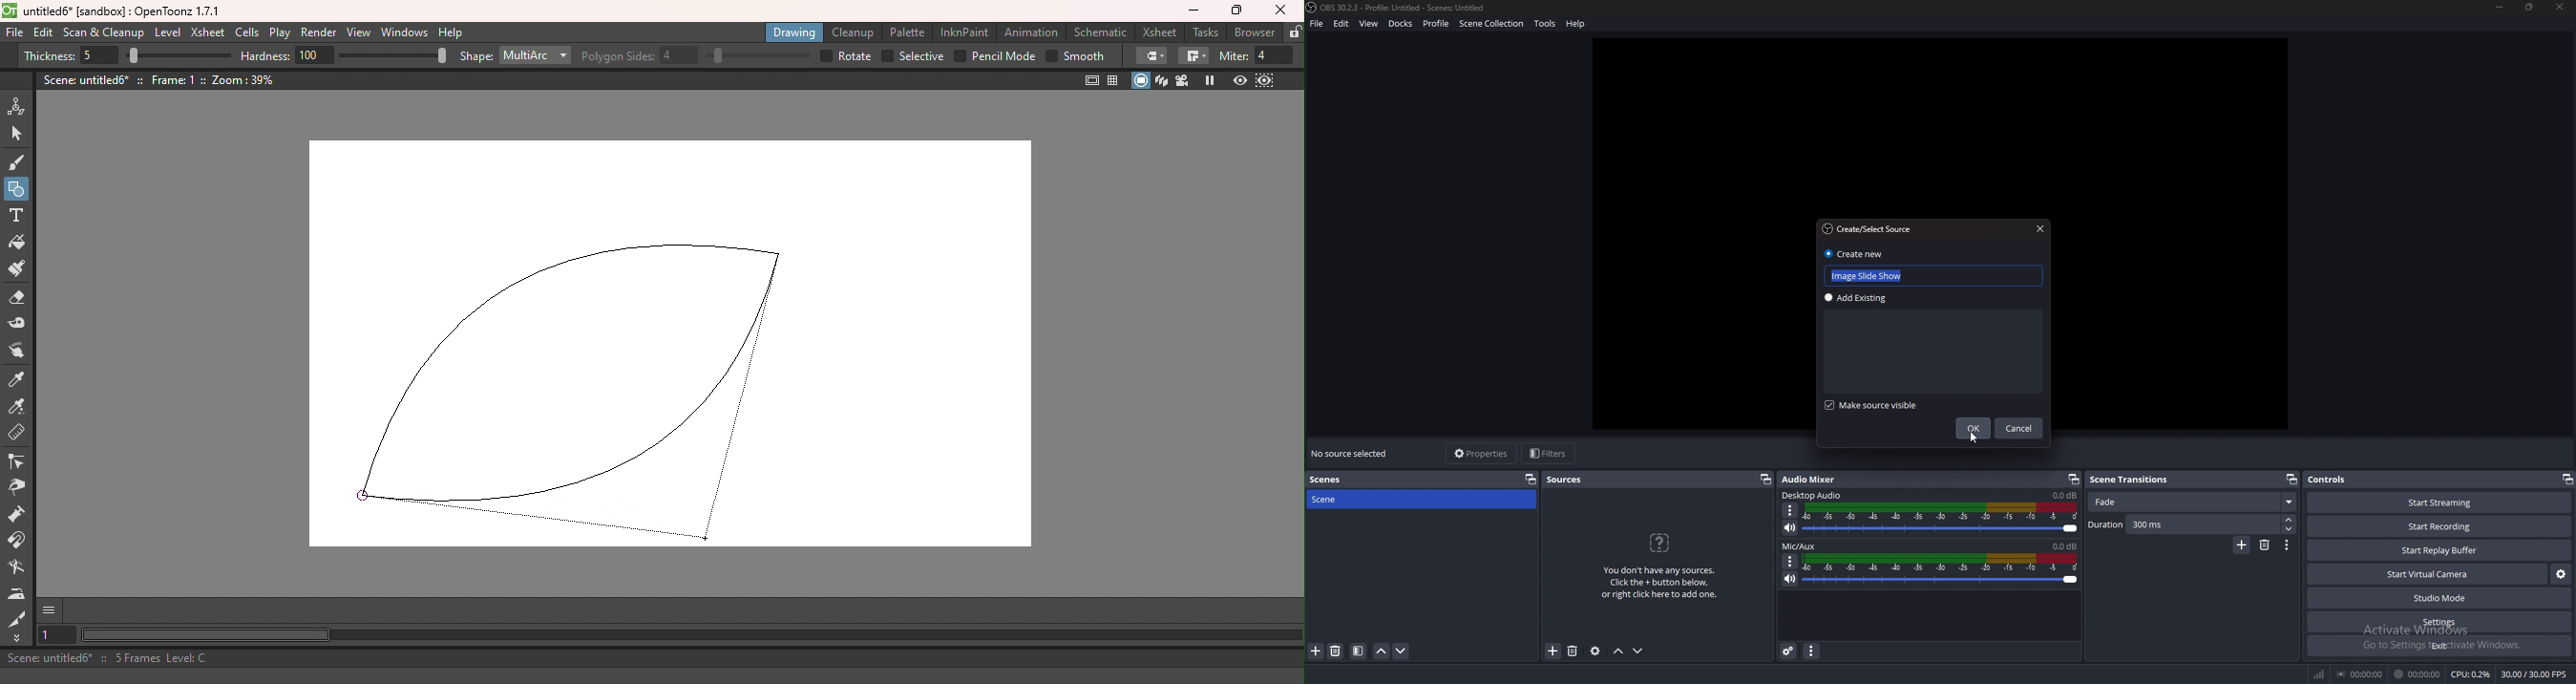 This screenshot has width=2576, height=700. I want to click on Scan & Cleanup, so click(103, 32).